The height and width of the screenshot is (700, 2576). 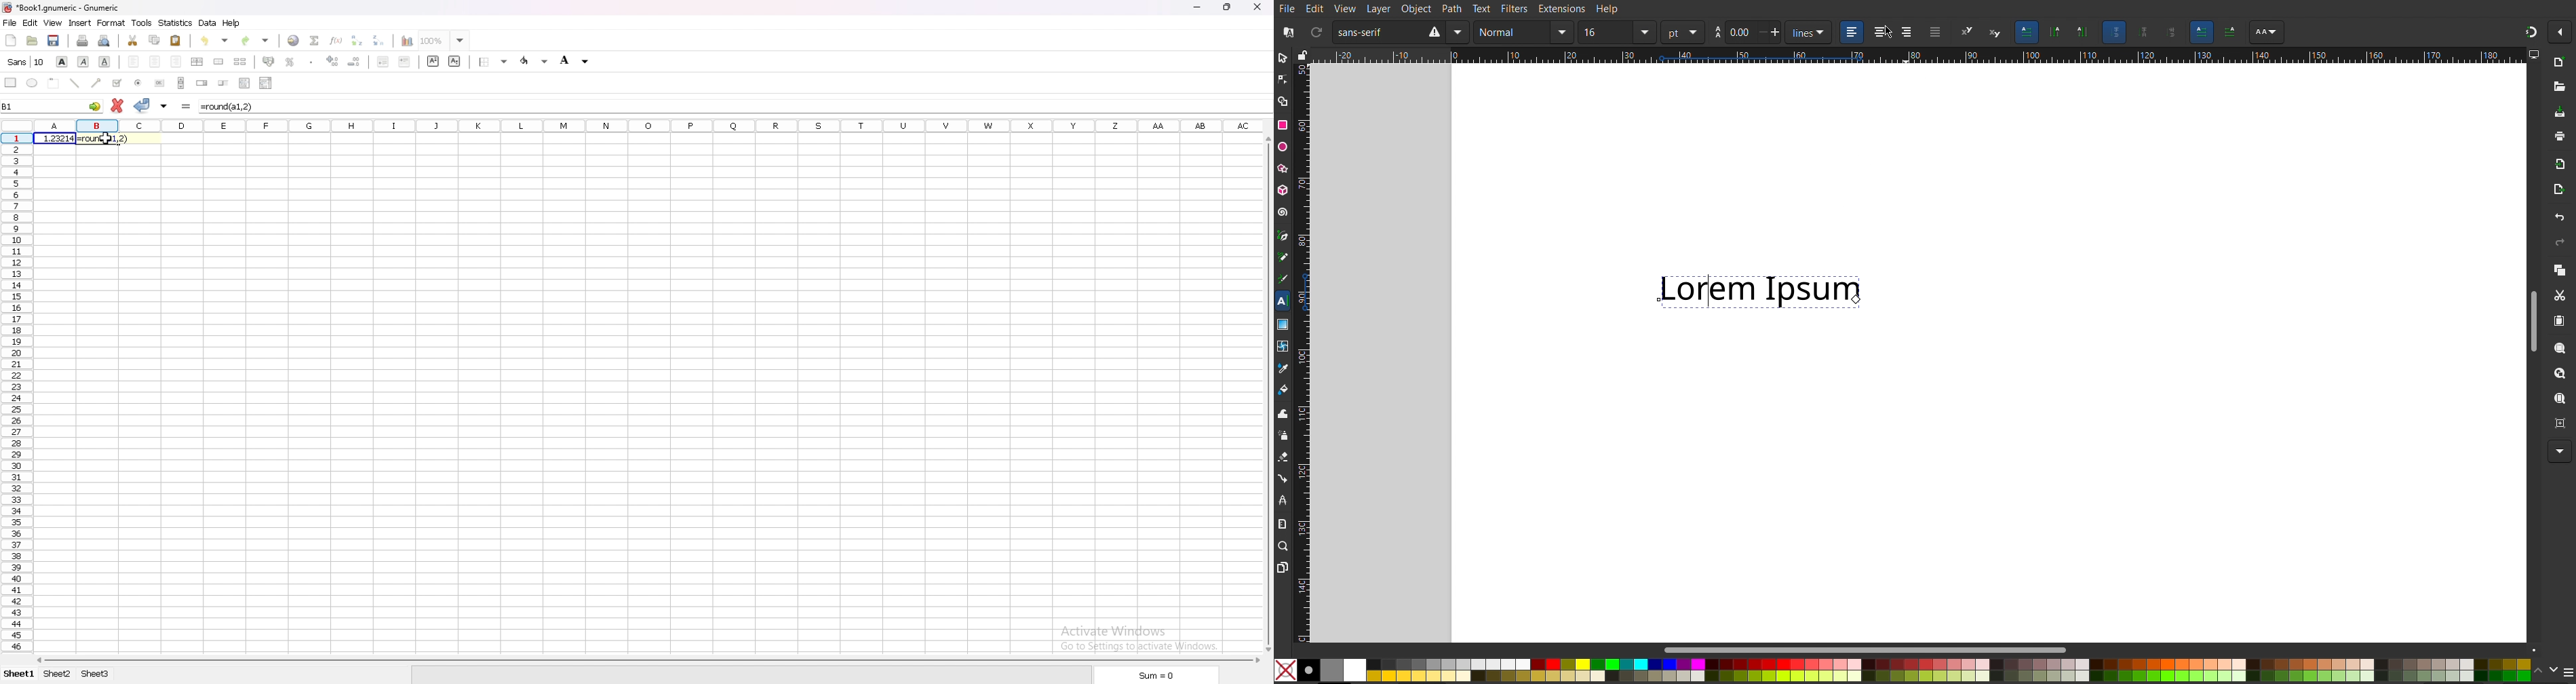 What do you see at coordinates (232, 23) in the screenshot?
I see `help` at bounding box center [232, 23].